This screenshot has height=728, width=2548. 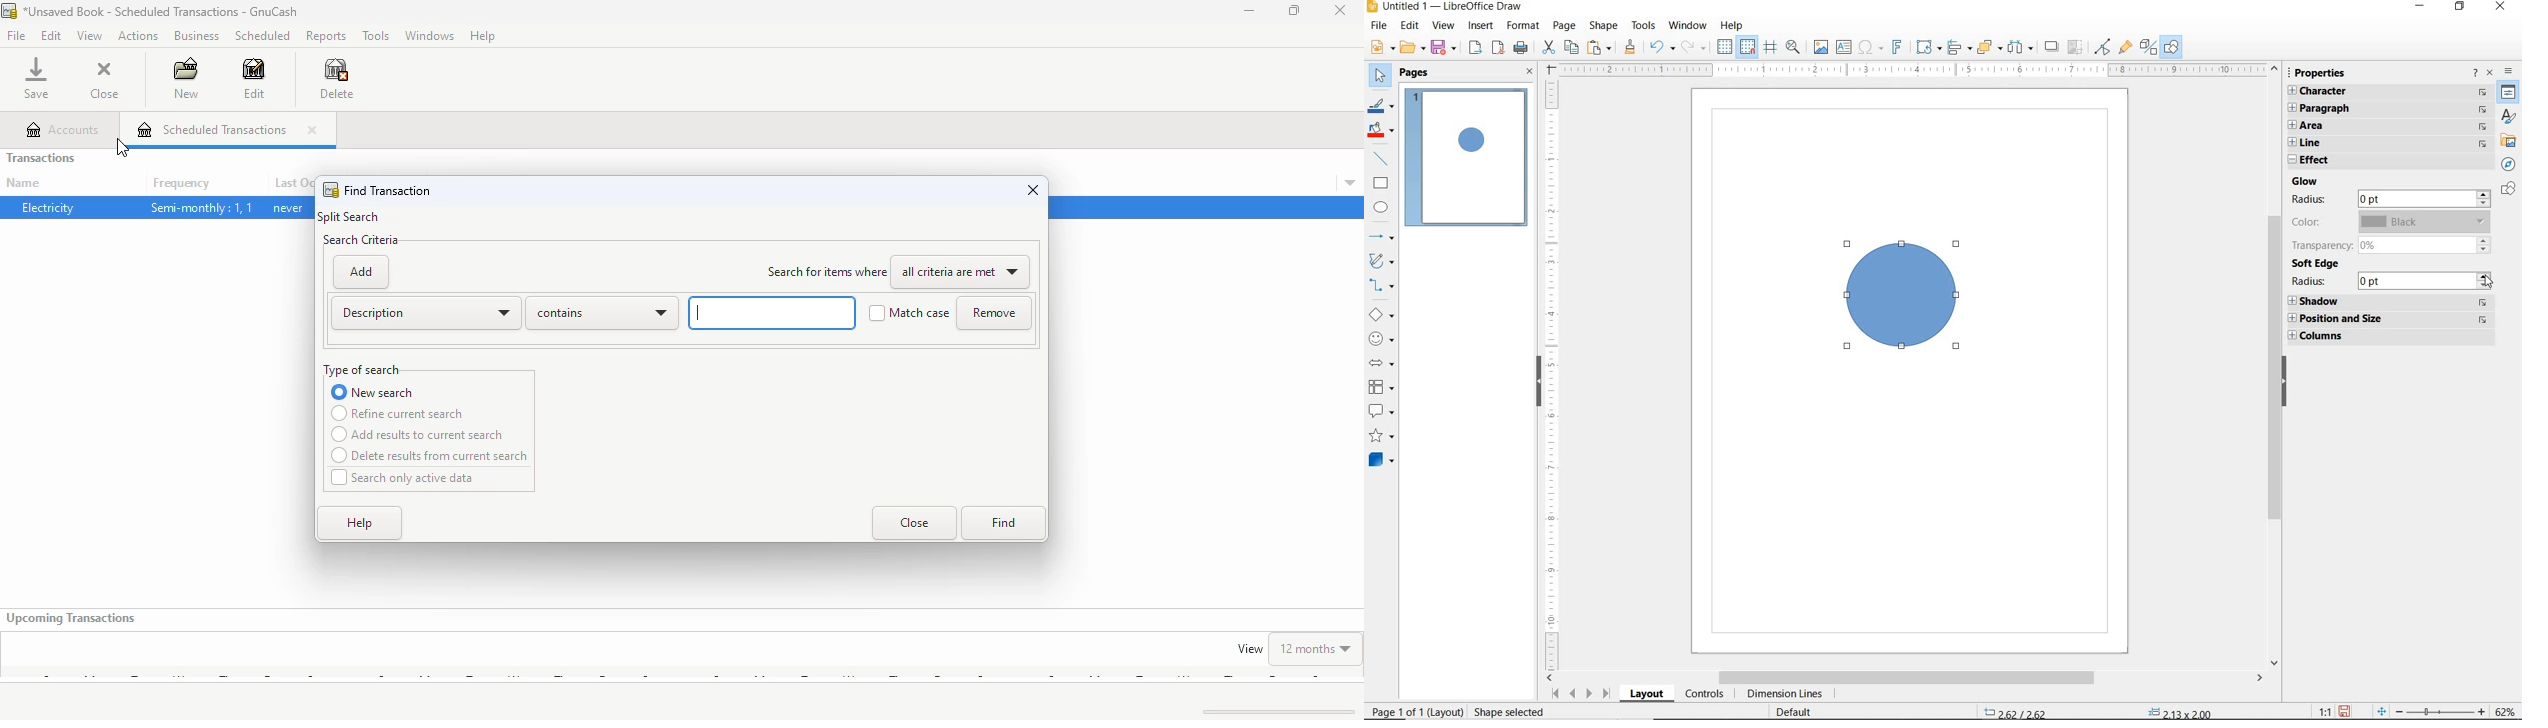 What do you see at coordinates (1381, 437) in the screenshot?
I see `STARS AND BANNERS` at bounding box center [1381, 437].